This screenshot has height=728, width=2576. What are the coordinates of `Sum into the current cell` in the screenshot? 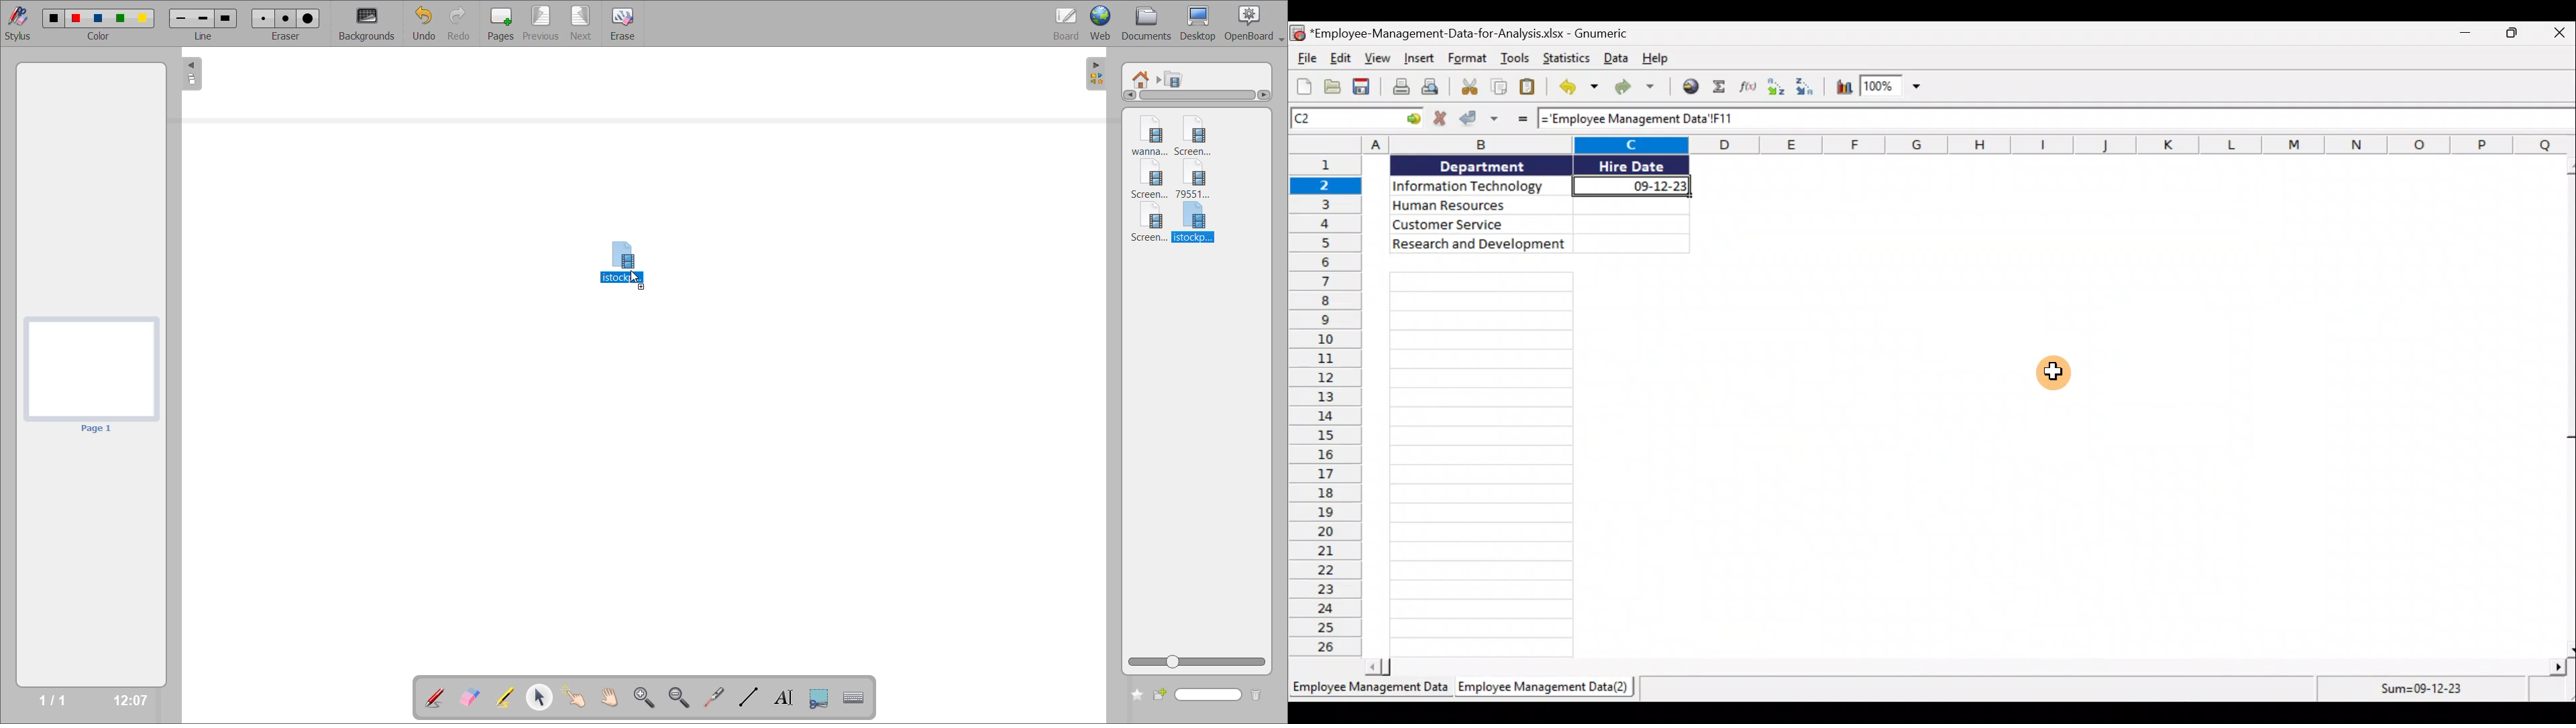 It's located at (1723, 86).